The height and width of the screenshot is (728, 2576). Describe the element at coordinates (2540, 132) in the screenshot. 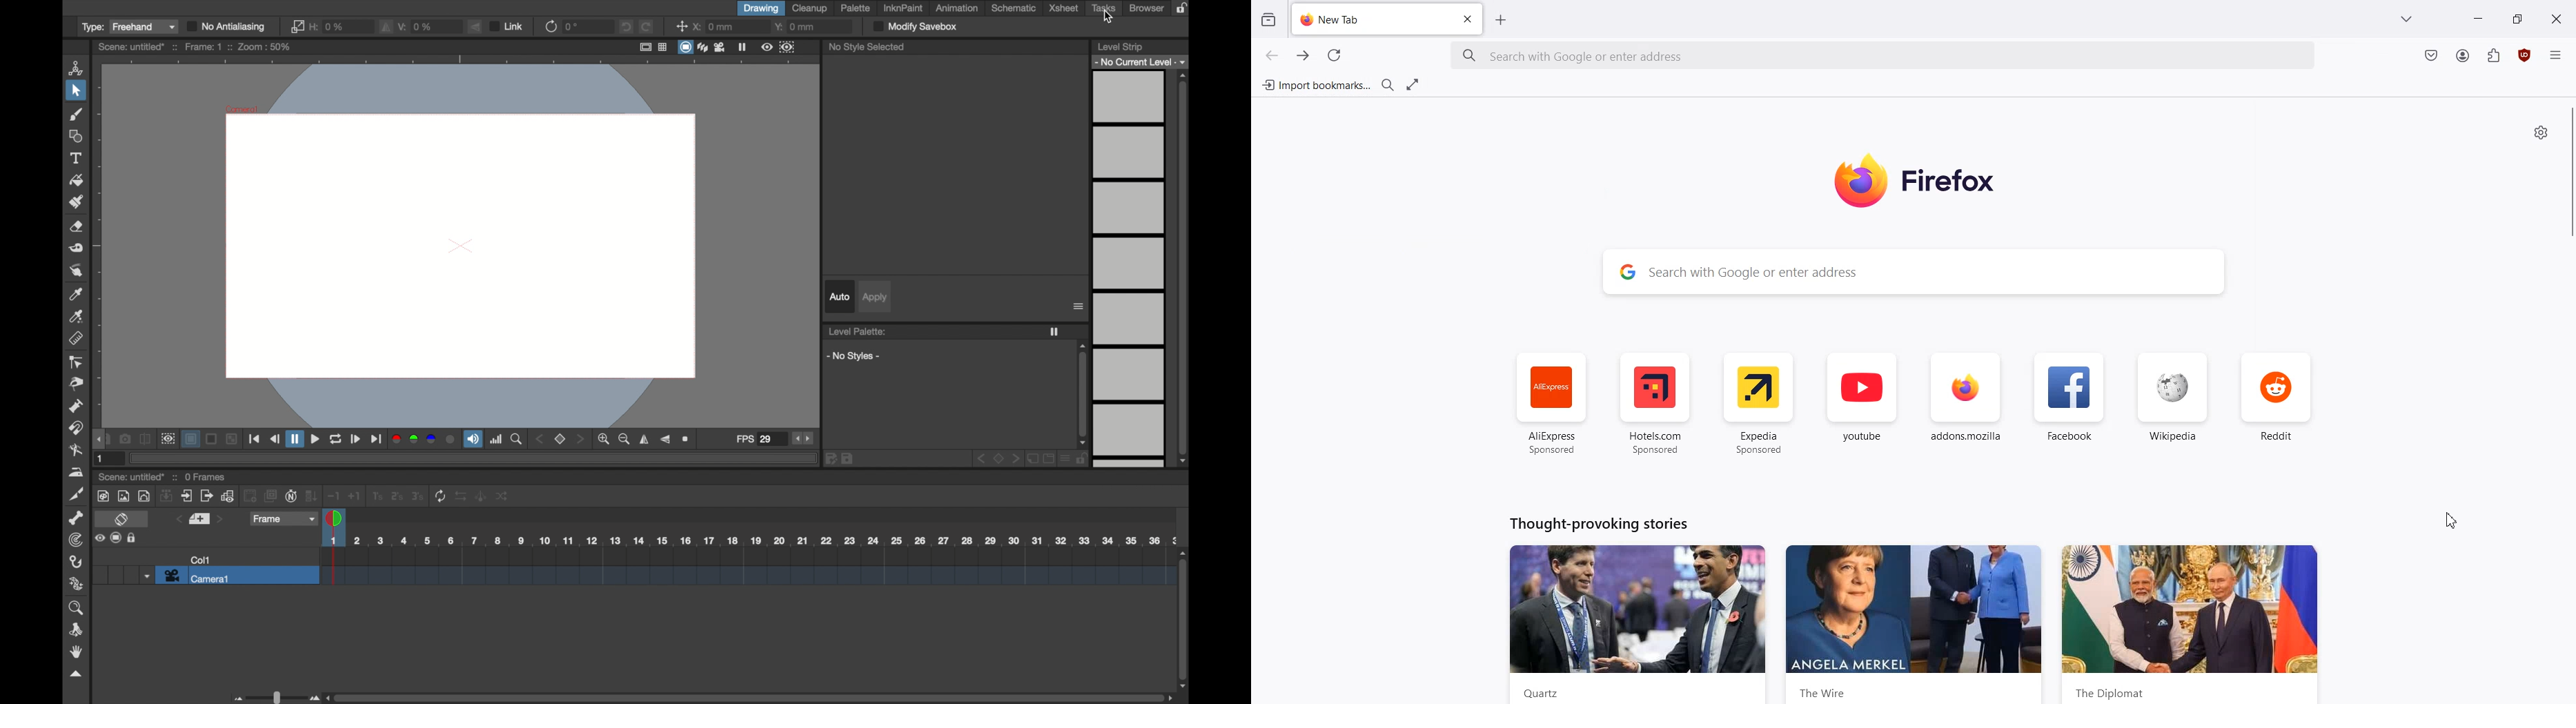

I see `Personalize new Tab` at that location.